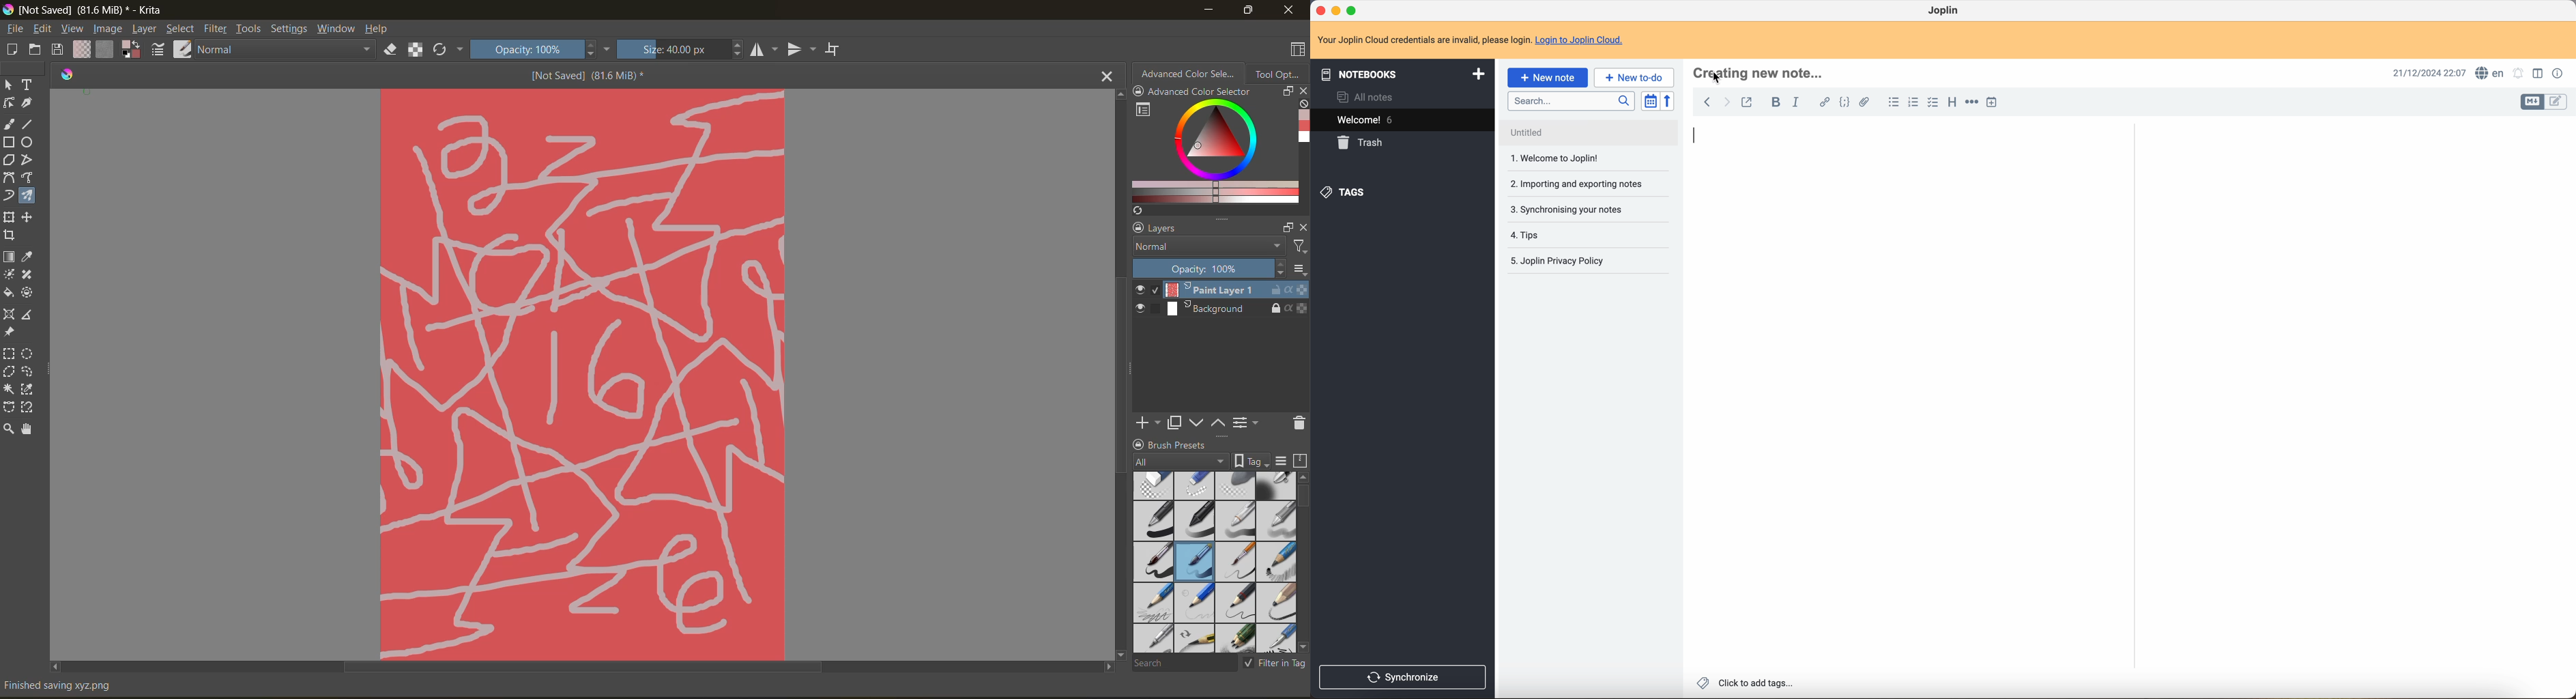  What do you see at coordinates (1354, 10) in the screenshot?
I see `maximize program` at bounding box center [1354, 10].